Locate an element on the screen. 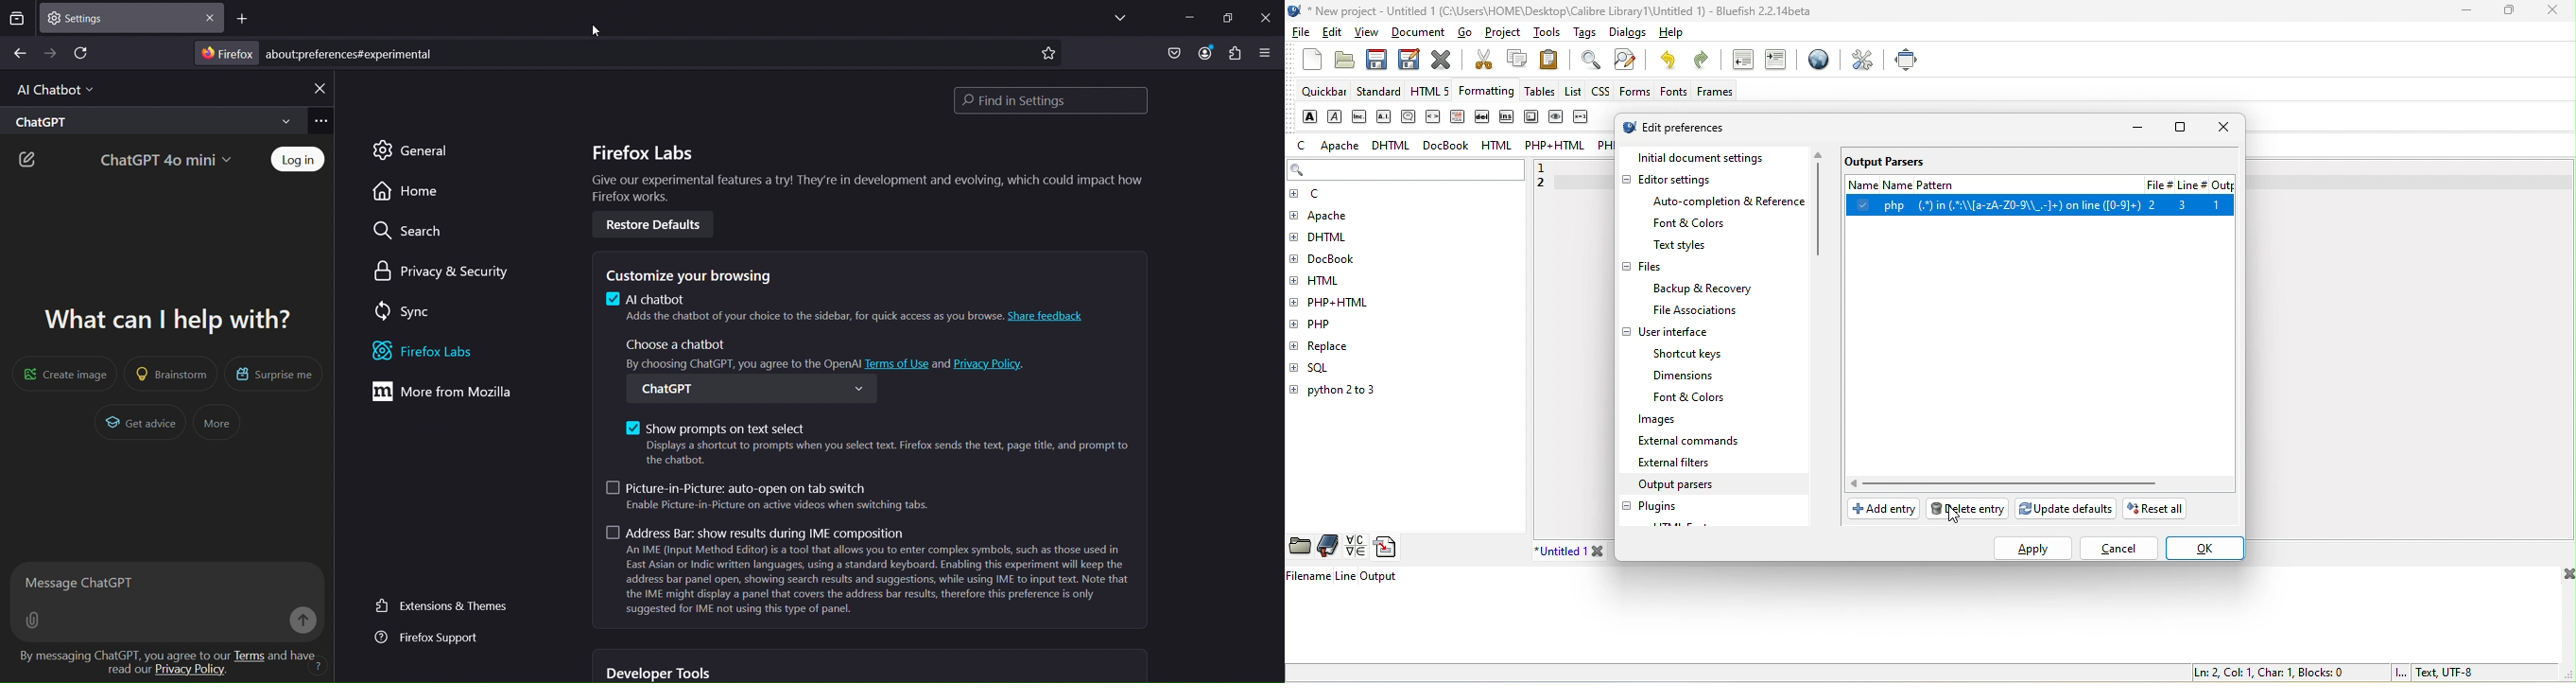 The height and width of the screenshot is (700, 2576). More is located at coordinates (215, 422).